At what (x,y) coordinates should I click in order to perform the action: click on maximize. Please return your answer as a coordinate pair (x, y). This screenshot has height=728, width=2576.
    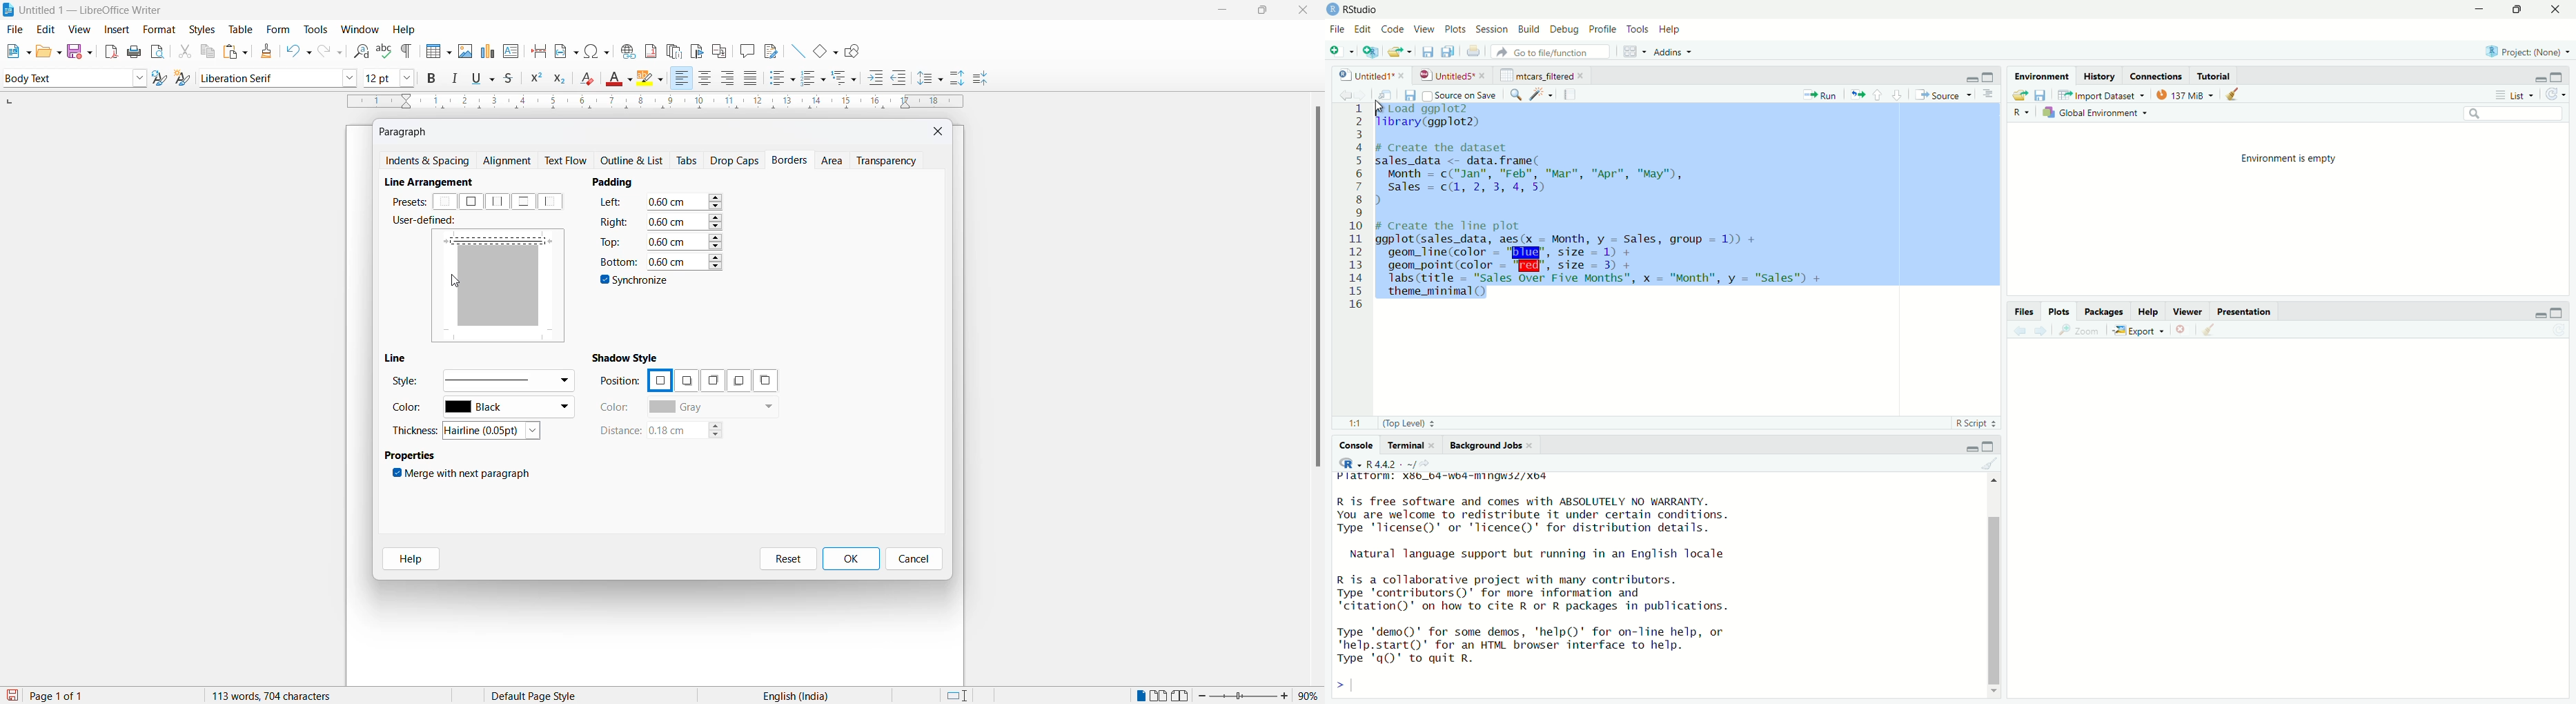
    Looking at the image, I should click on (1988, 447).